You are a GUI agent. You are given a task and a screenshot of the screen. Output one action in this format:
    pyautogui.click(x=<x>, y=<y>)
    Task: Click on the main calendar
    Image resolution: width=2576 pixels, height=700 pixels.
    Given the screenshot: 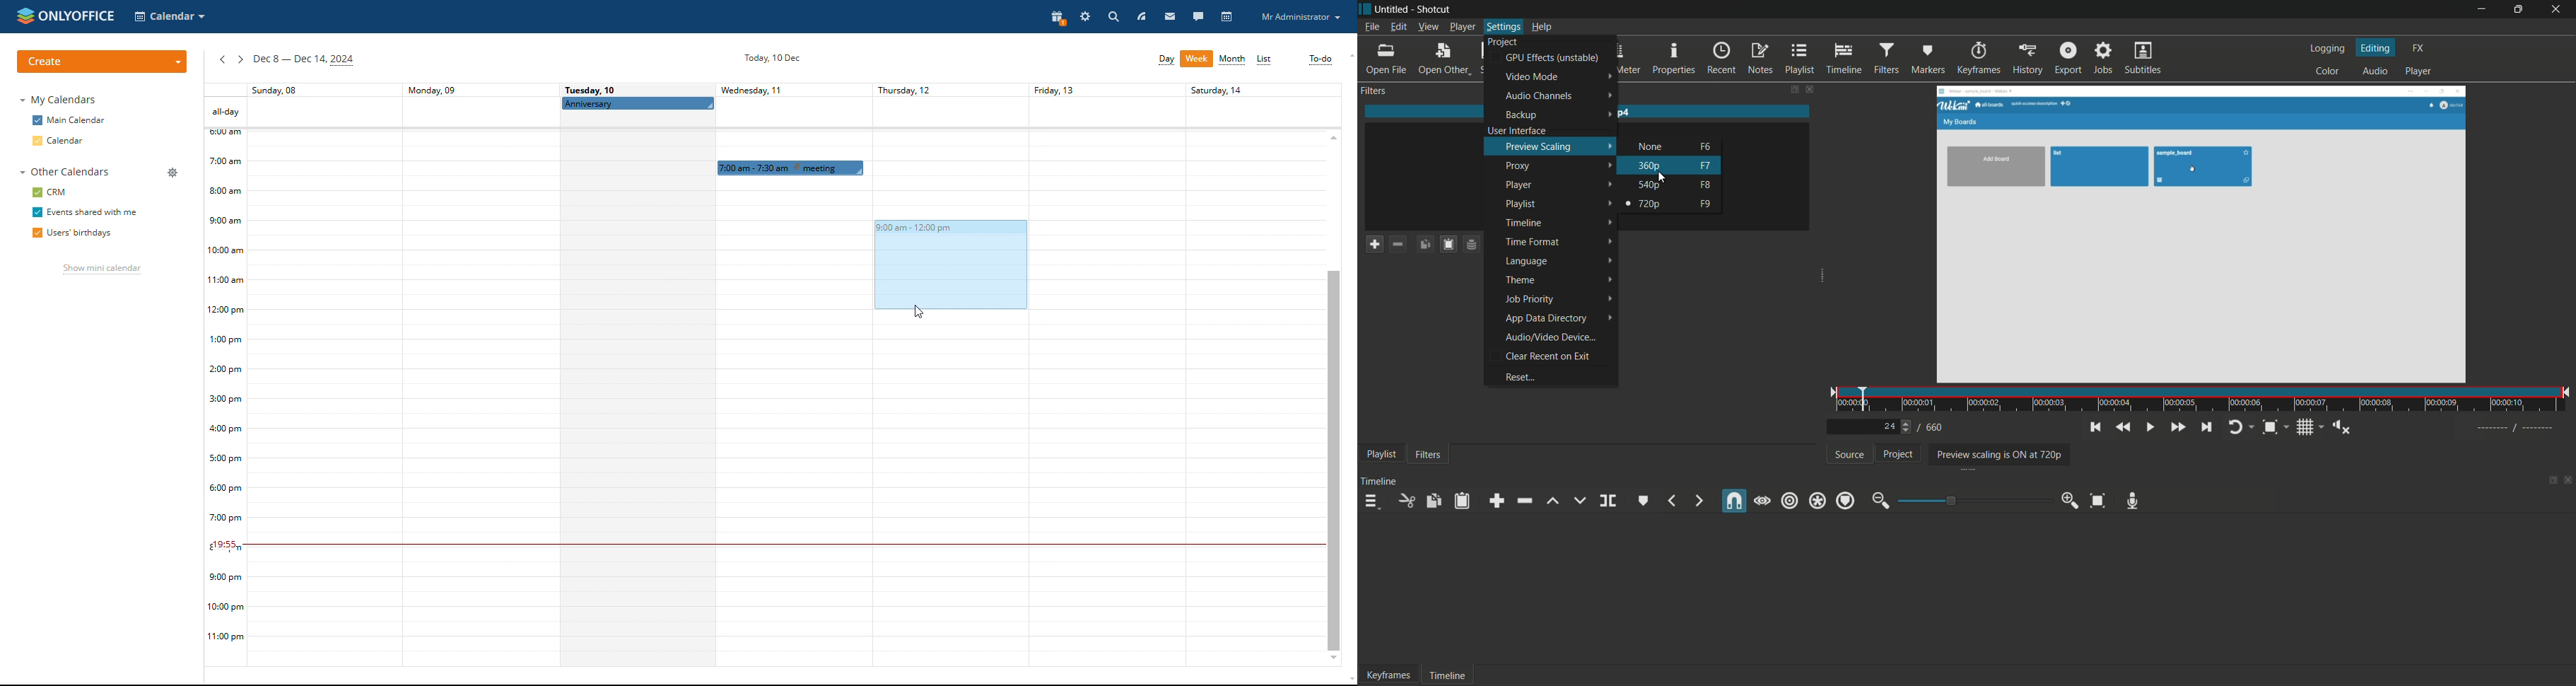 What is the action you would take?
    pyautogui.click(x=78, y=121)
    